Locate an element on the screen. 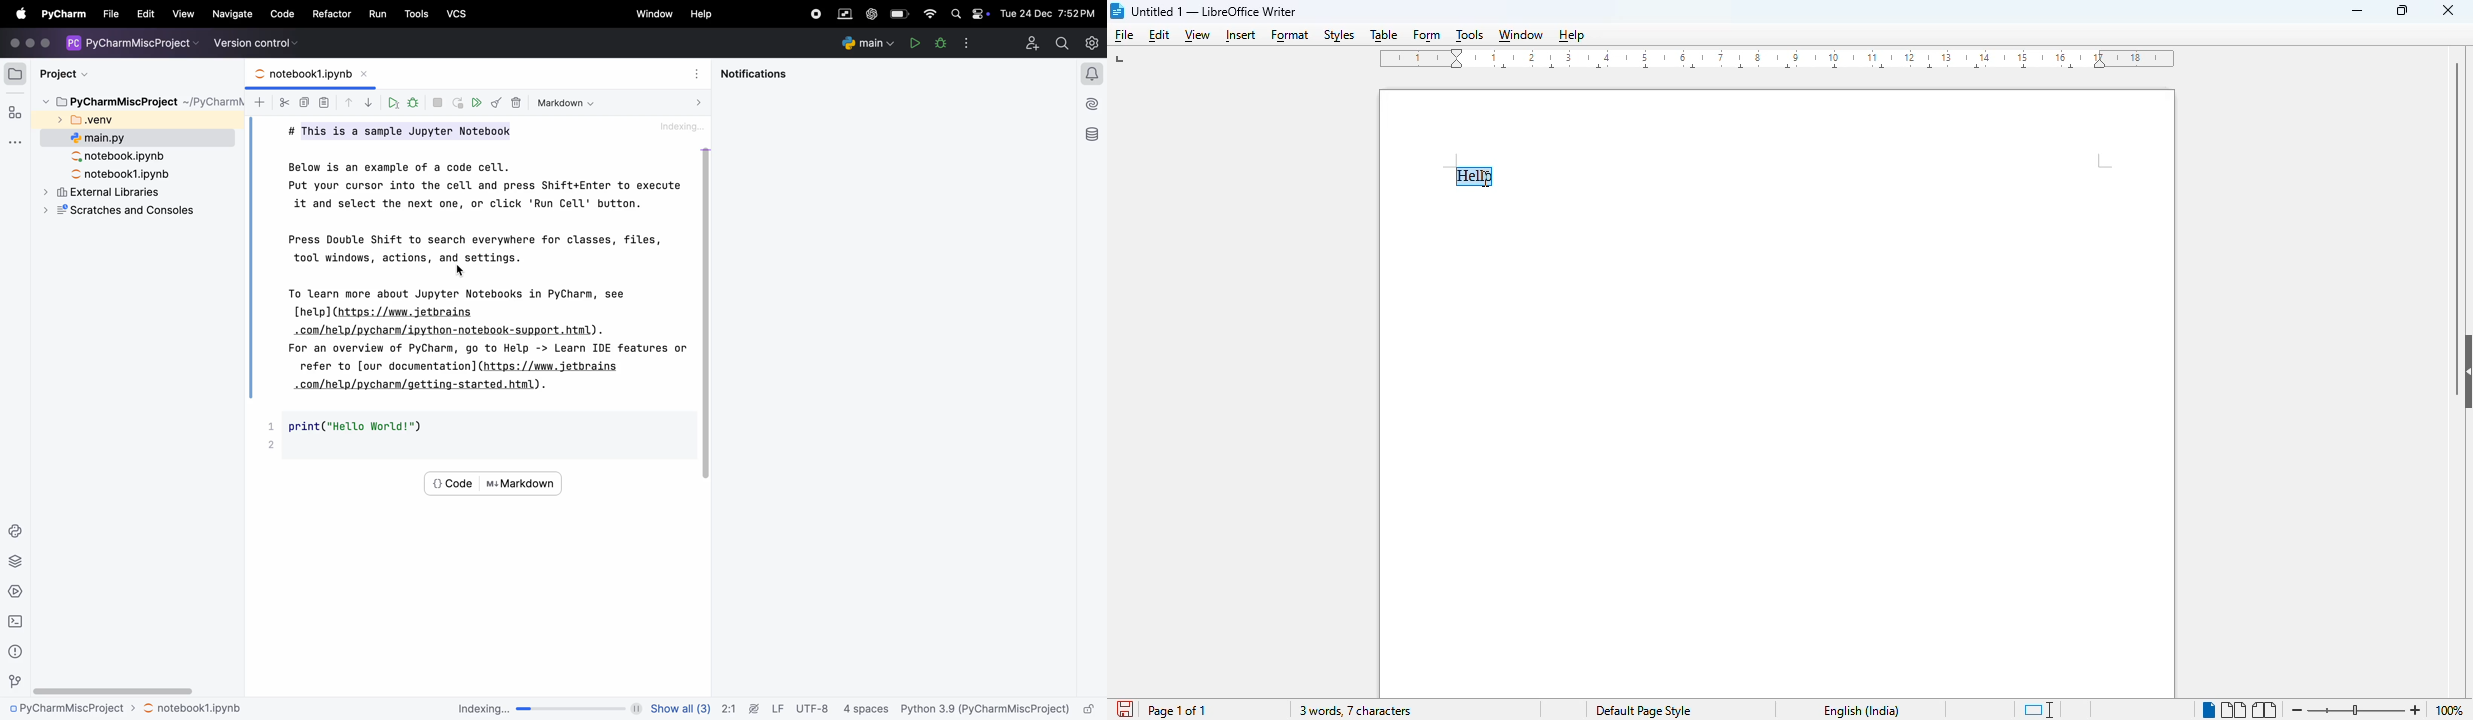 Image resolution: width=2492 pixels, height=728 pixels. record is located at coordinates (815, 15).